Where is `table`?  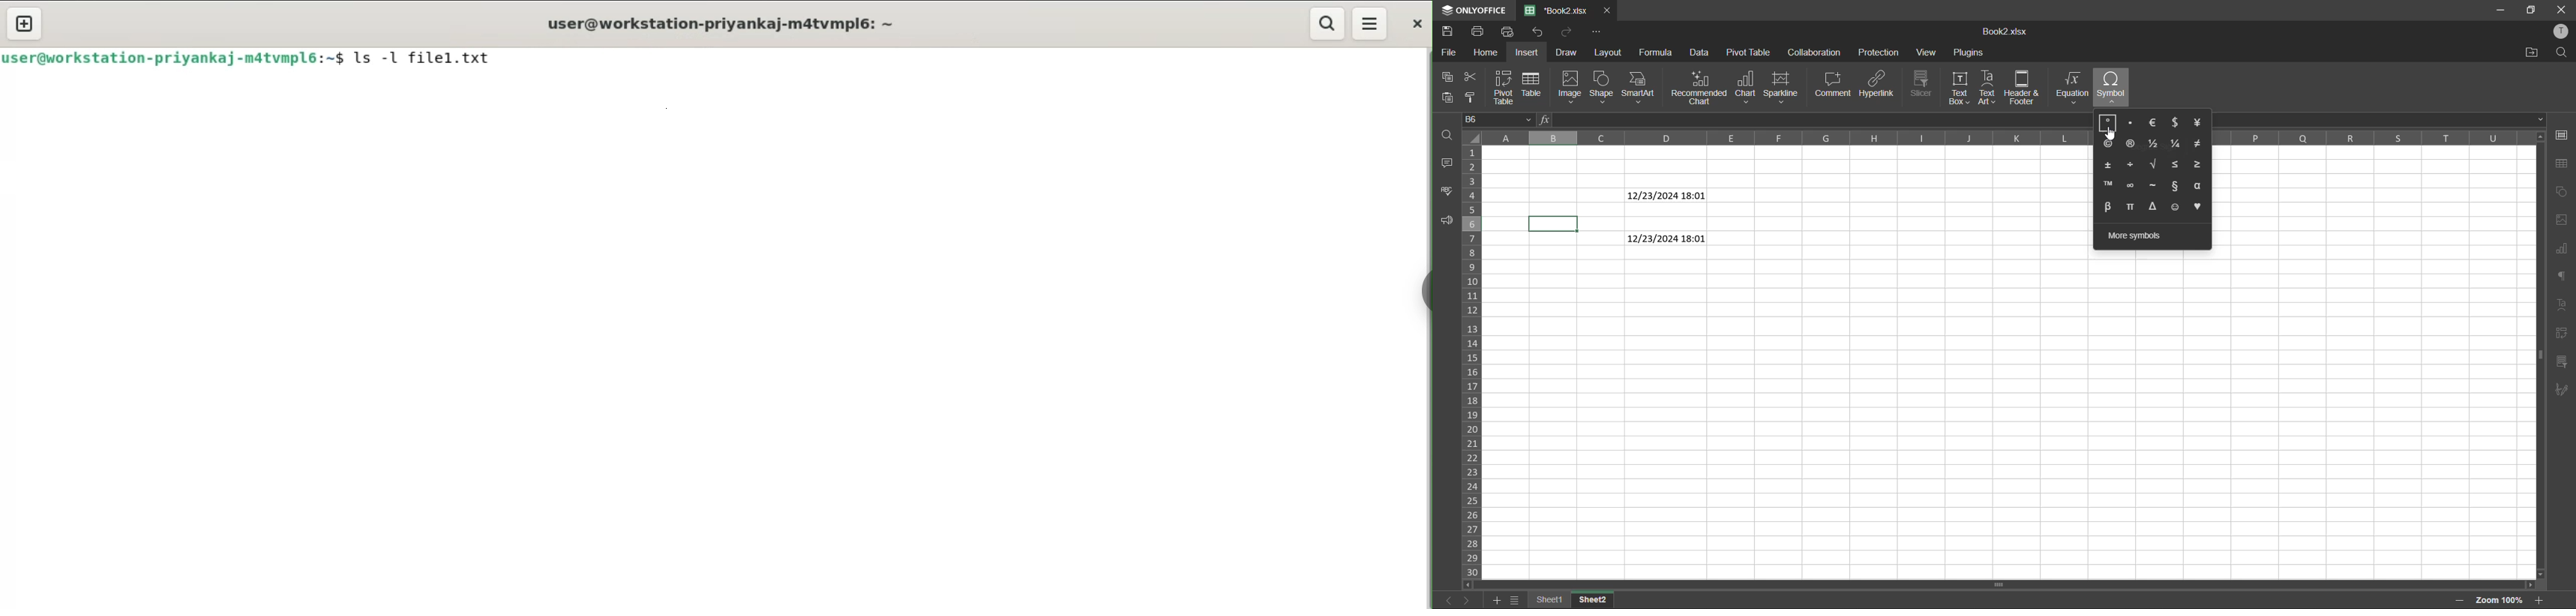
table is located at coordinates (1531, 83).